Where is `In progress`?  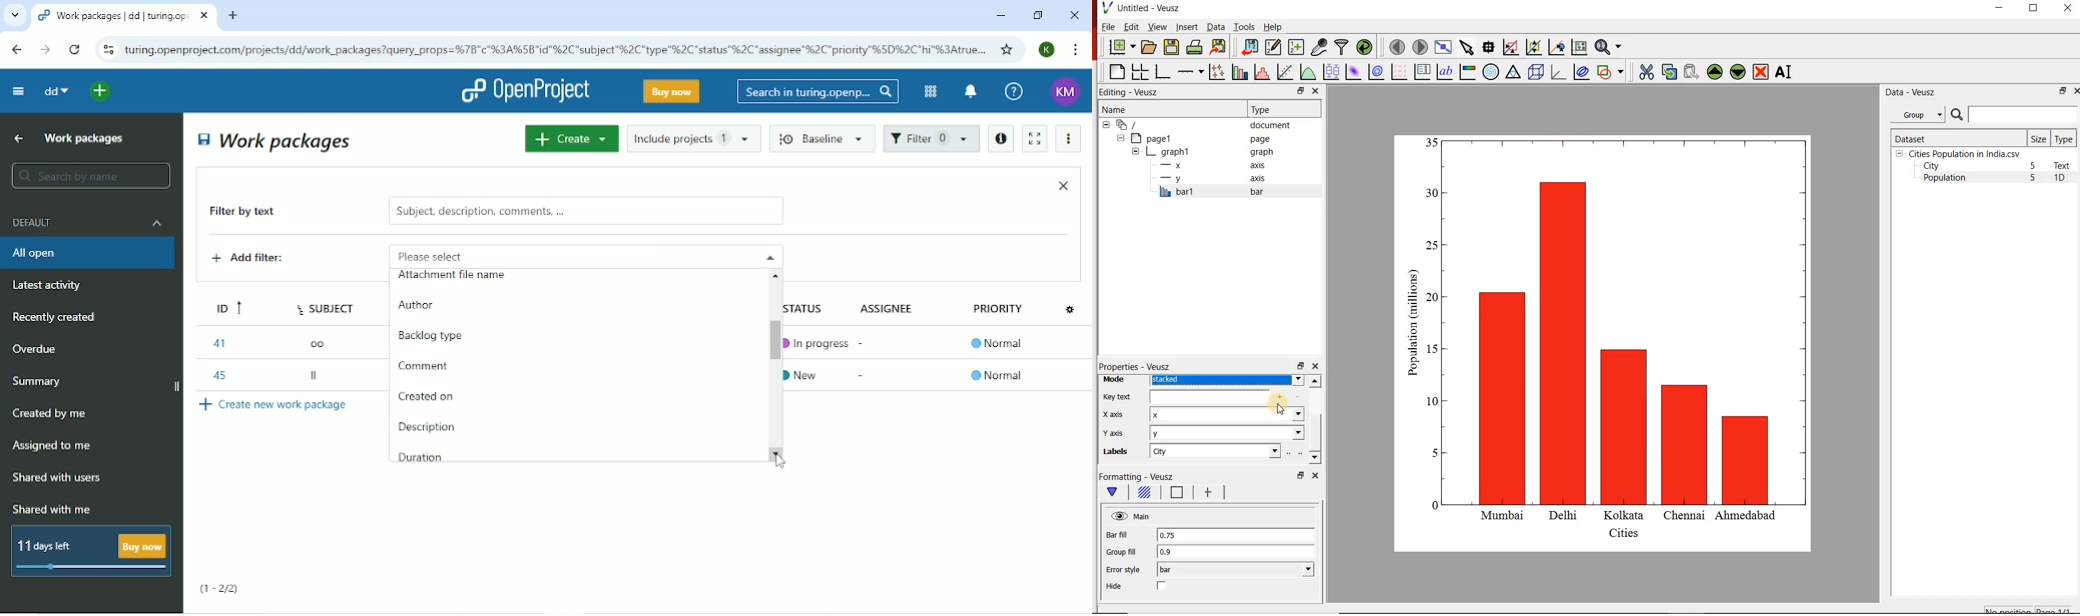 In progress is located at coordinates (816, 343).